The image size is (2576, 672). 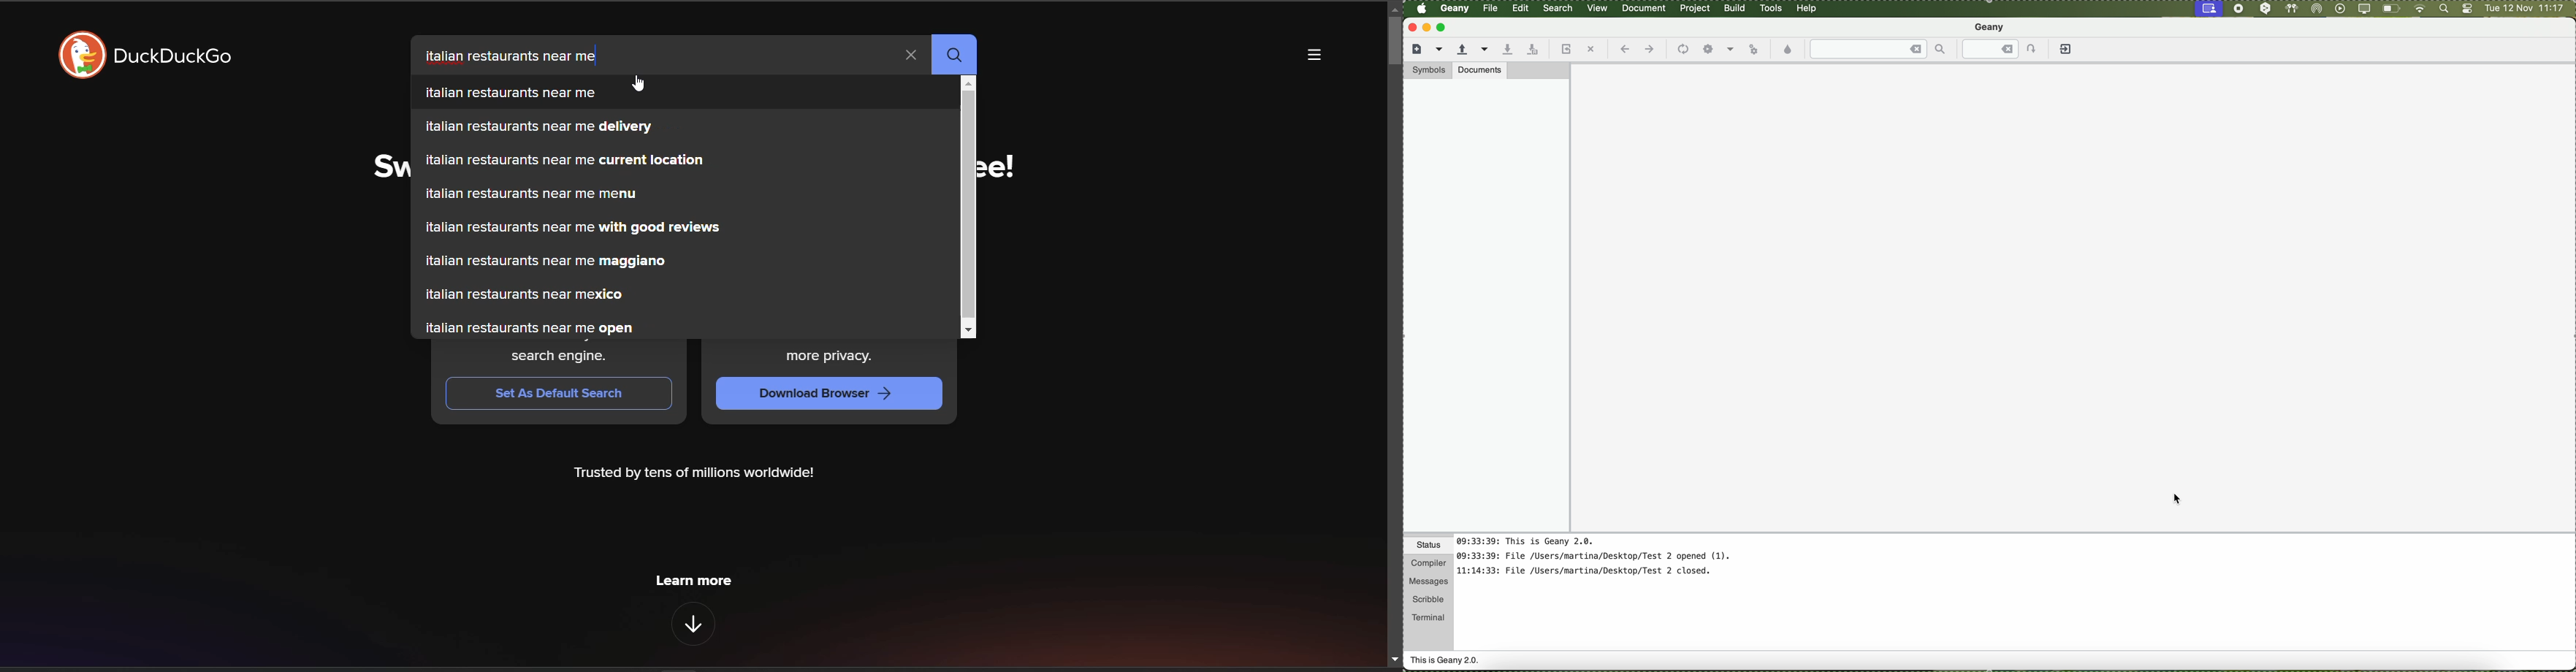 What do you see at coordinates (828, 394) in the screenshot?
I see `Download Browser` at bounding box center [828, 394].